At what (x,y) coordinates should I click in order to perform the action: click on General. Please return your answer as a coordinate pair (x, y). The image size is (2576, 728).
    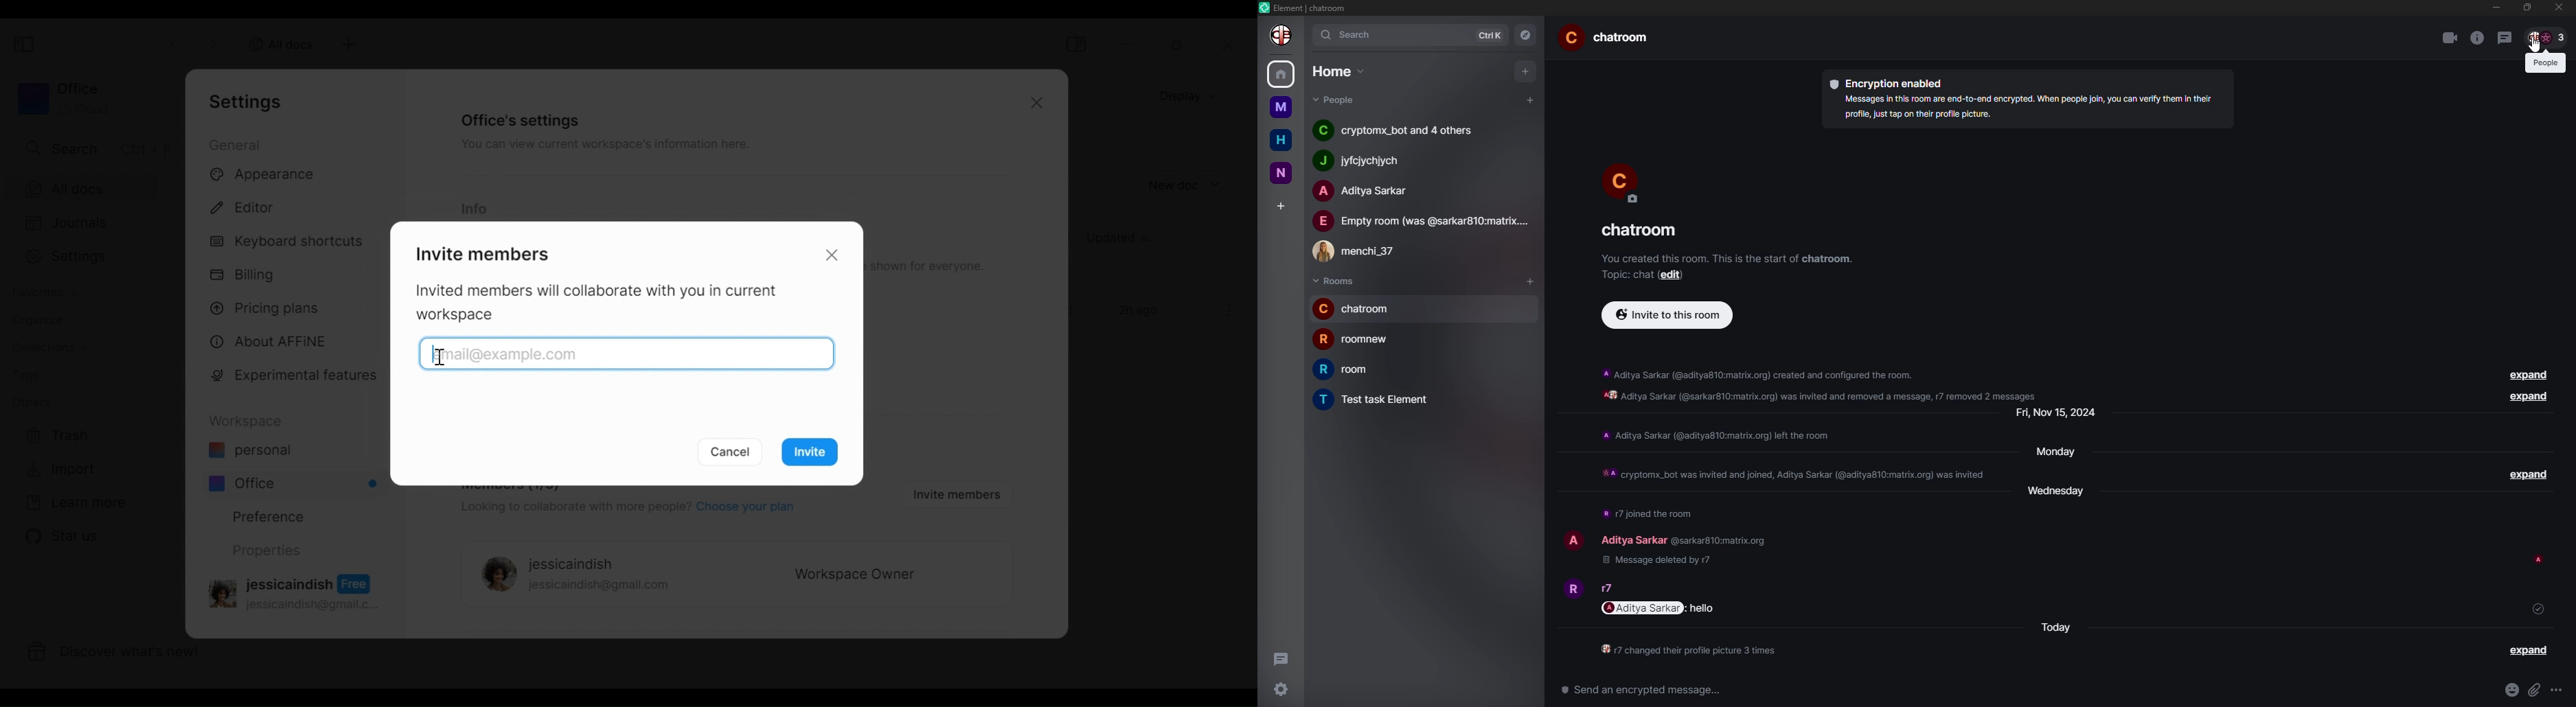
    Looking at the image, I should click on (237, 144).